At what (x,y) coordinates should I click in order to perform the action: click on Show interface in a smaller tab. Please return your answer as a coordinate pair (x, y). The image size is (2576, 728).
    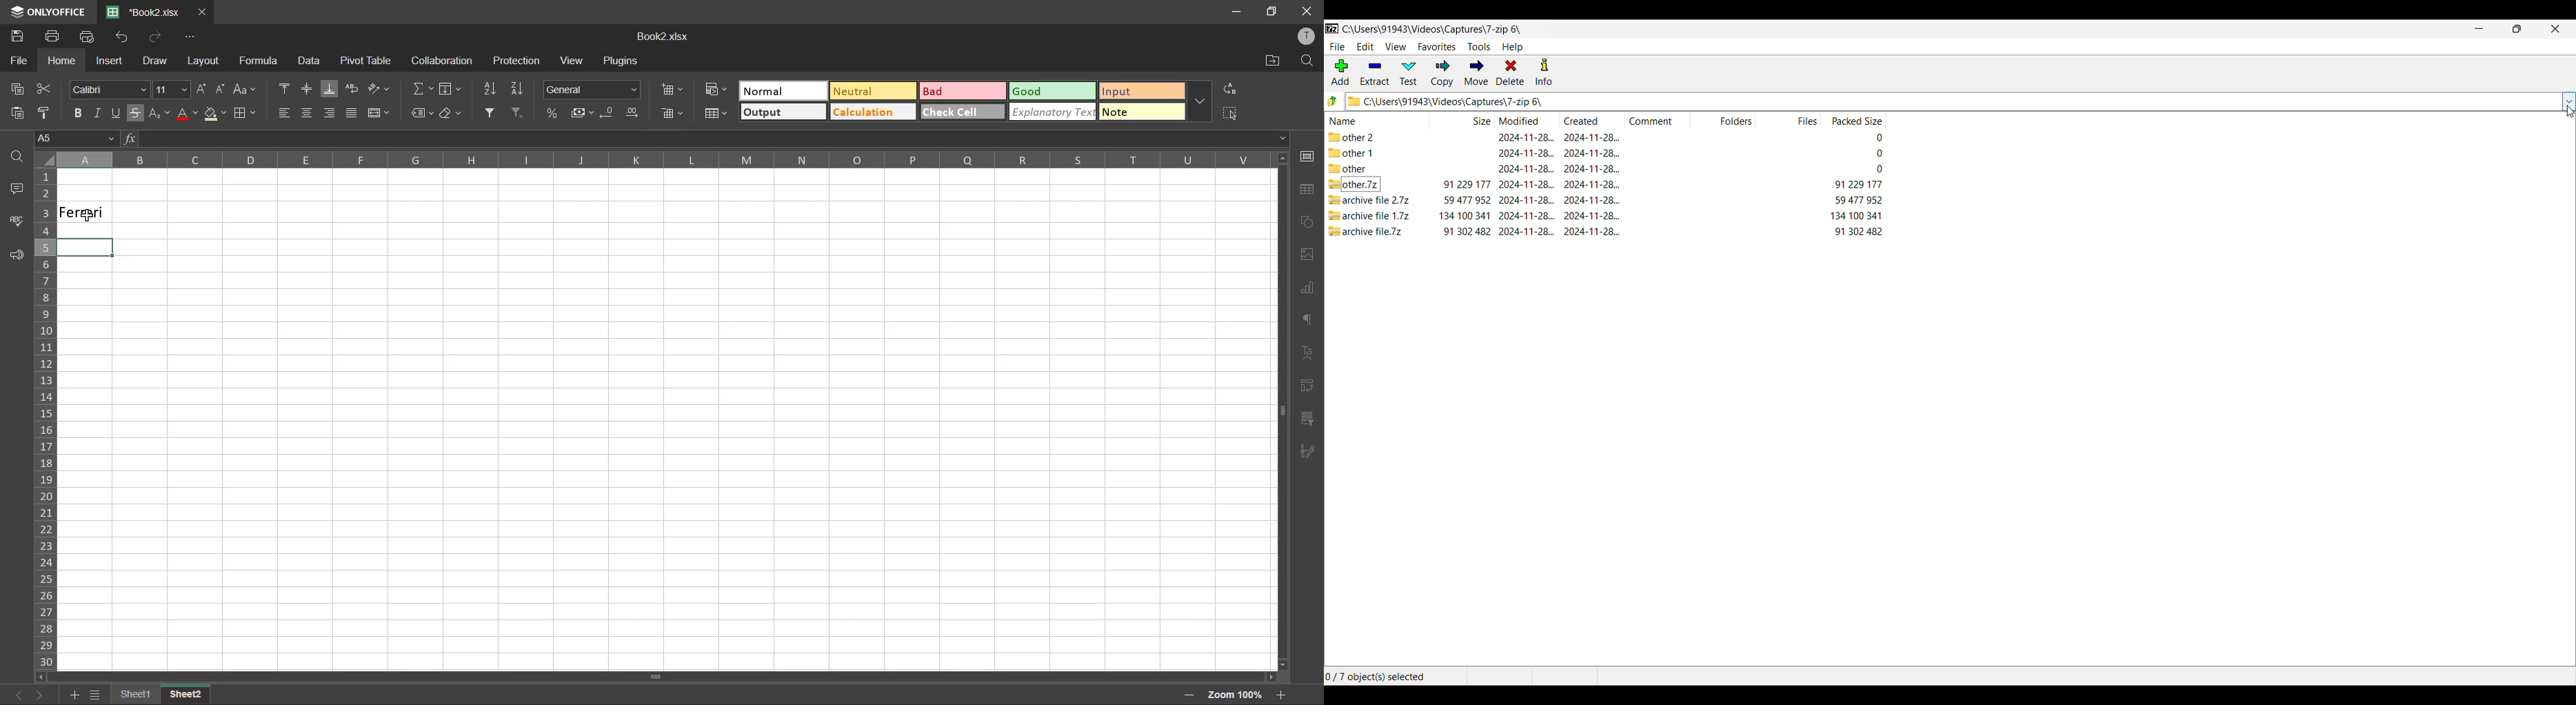
    Looking at the image, I should click on (2518, 29).